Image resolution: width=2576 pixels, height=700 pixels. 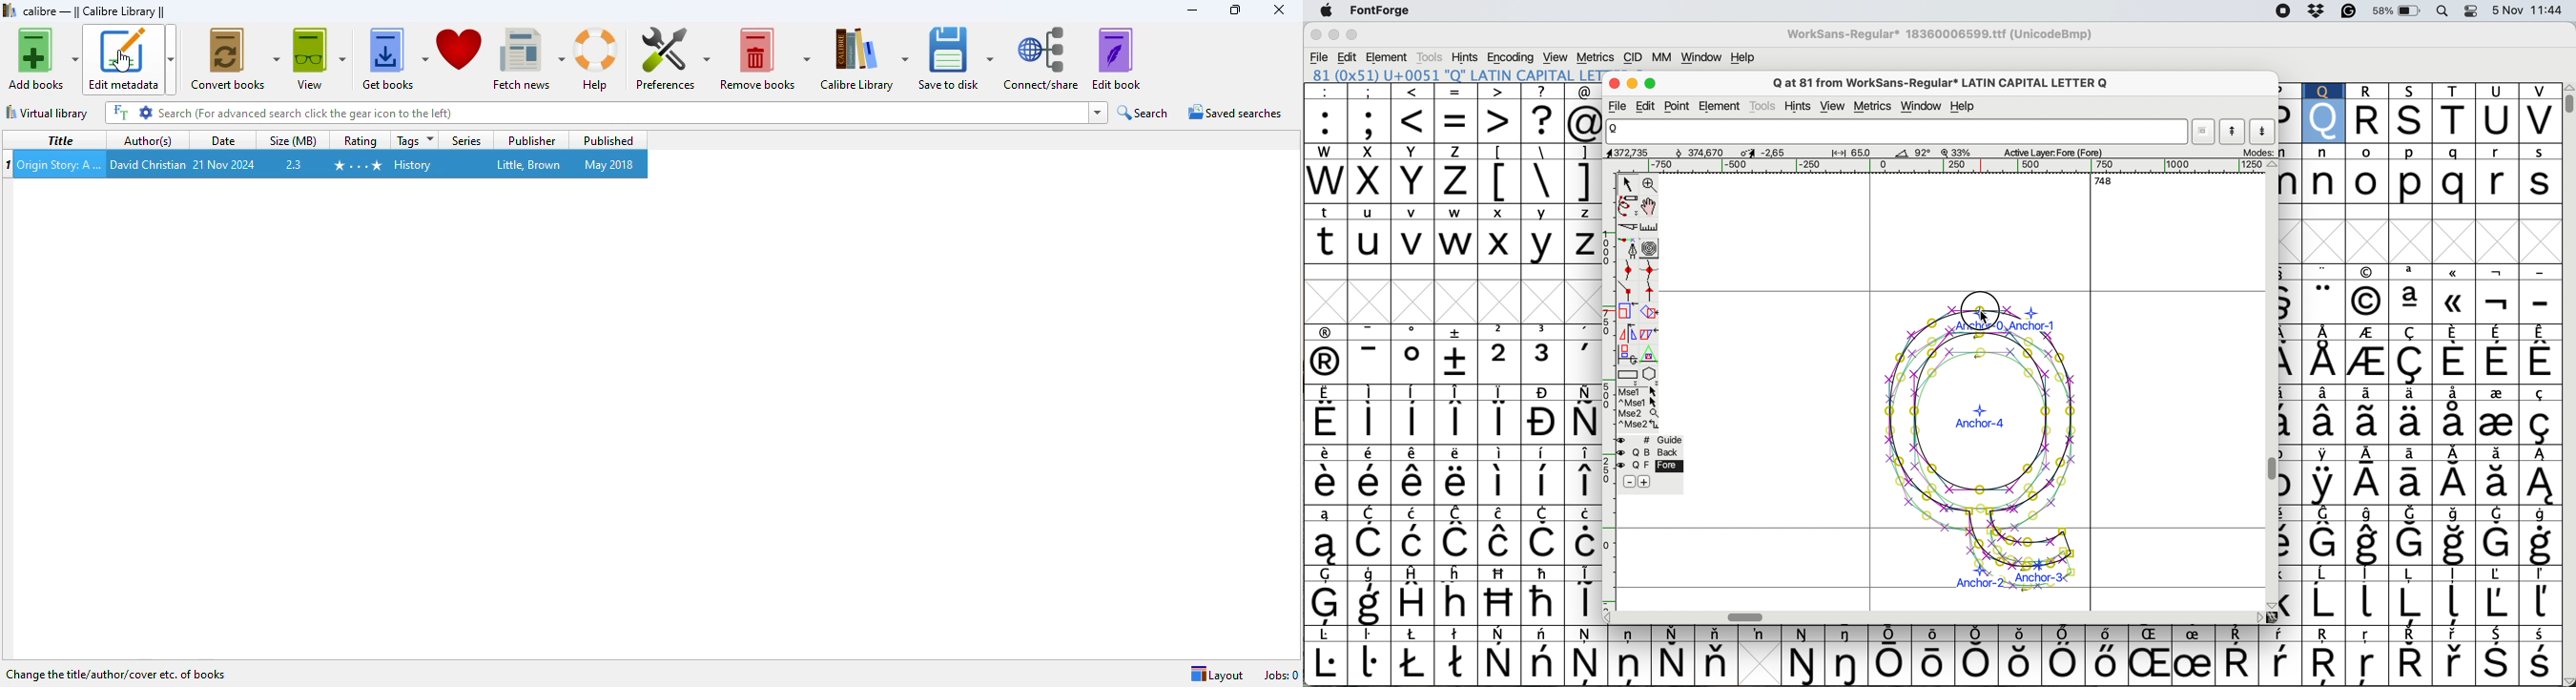 I want to click on system logo, so click(x=1329, y=12).